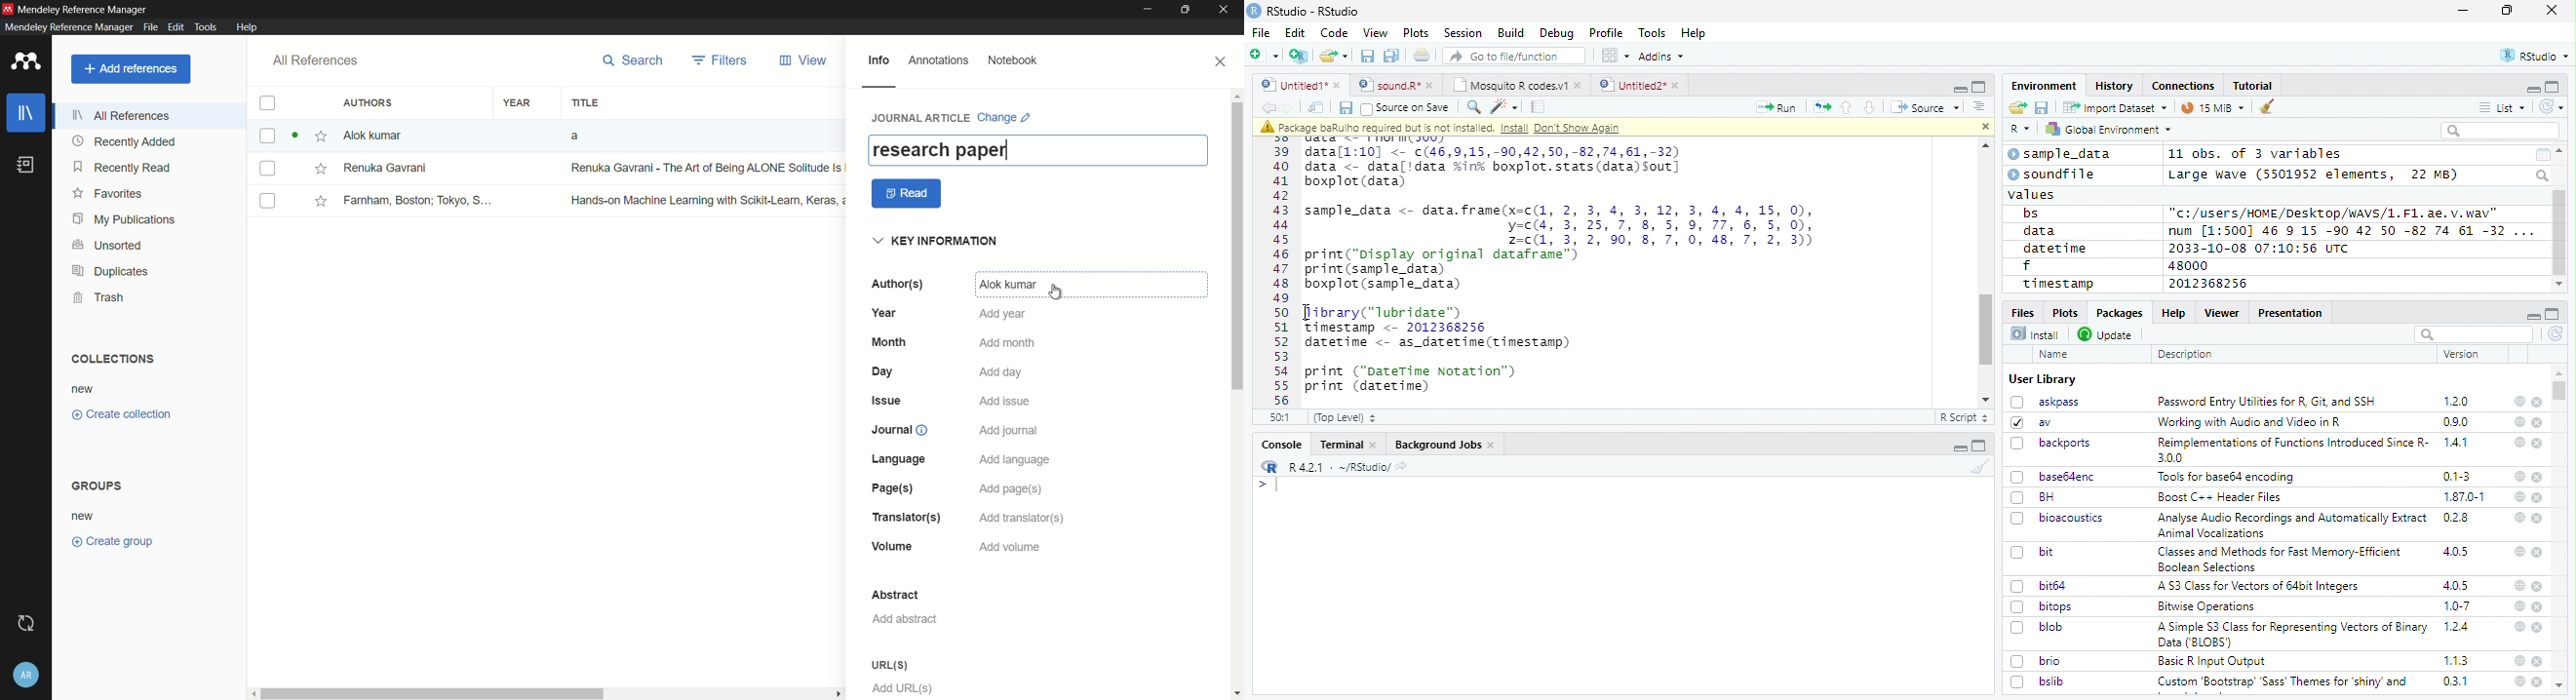  Describe the element at coordinates (1313, 11) in the screenshot. I see `RStudio - RStudio` at that location.